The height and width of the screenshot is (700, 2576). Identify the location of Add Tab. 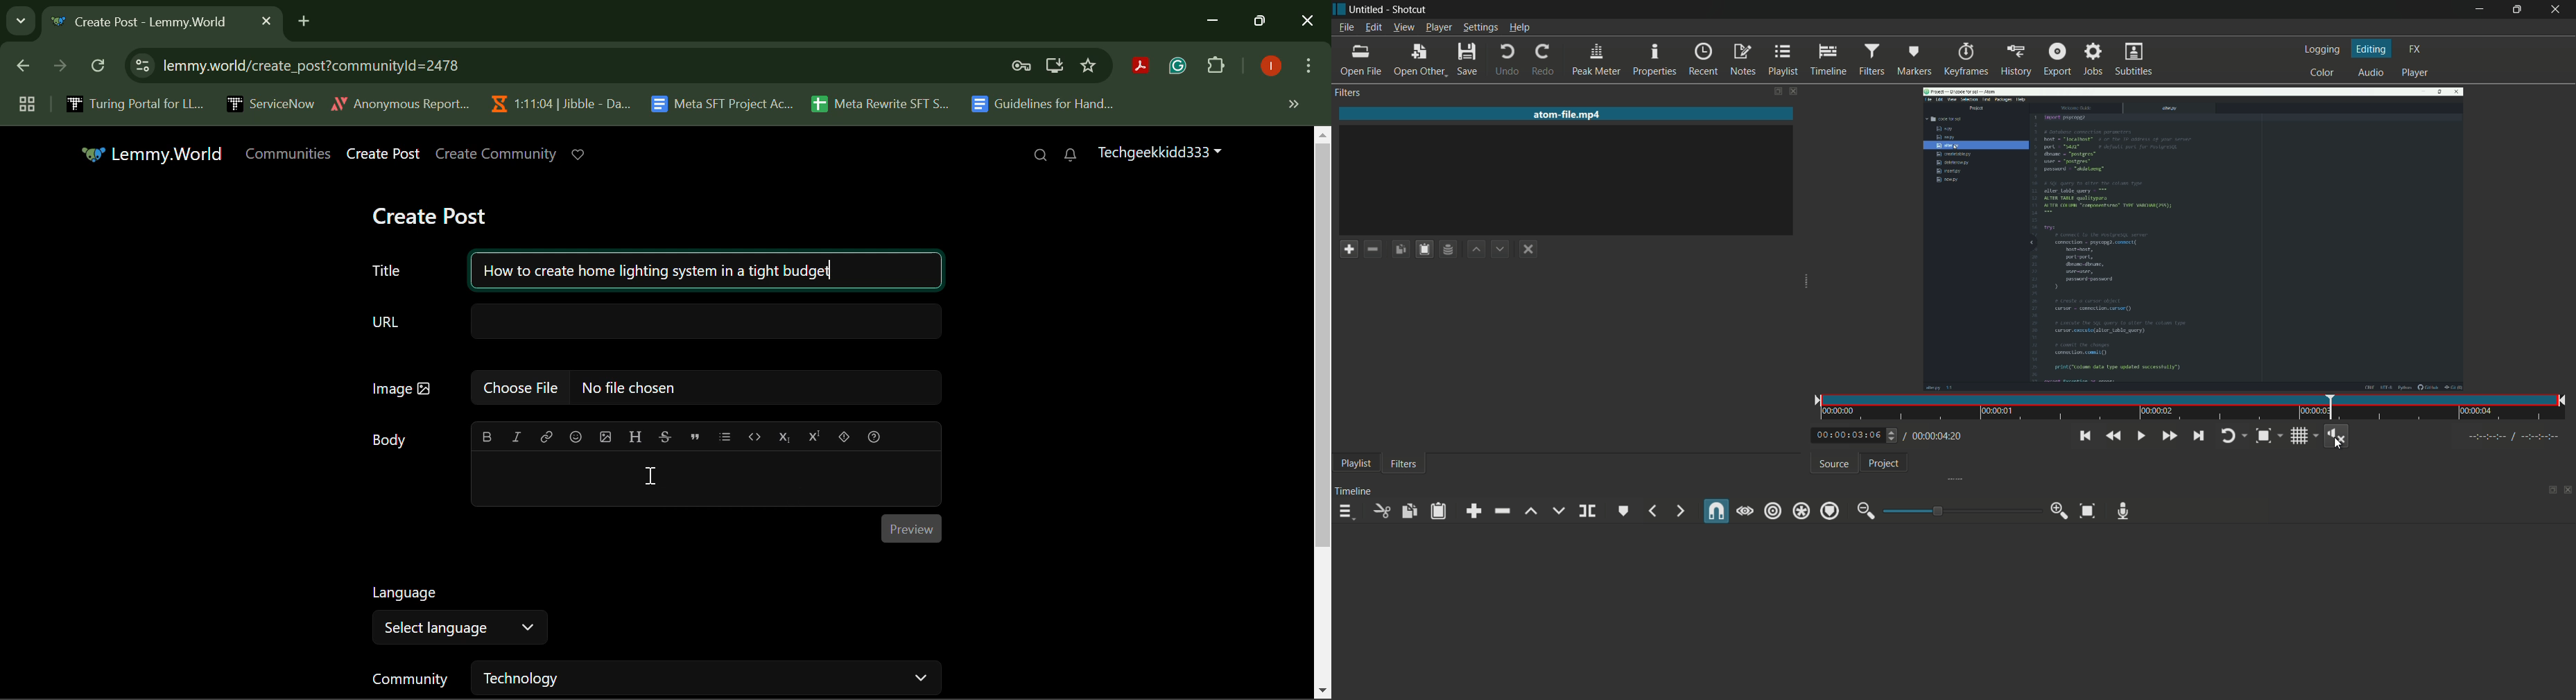
(304, 19).